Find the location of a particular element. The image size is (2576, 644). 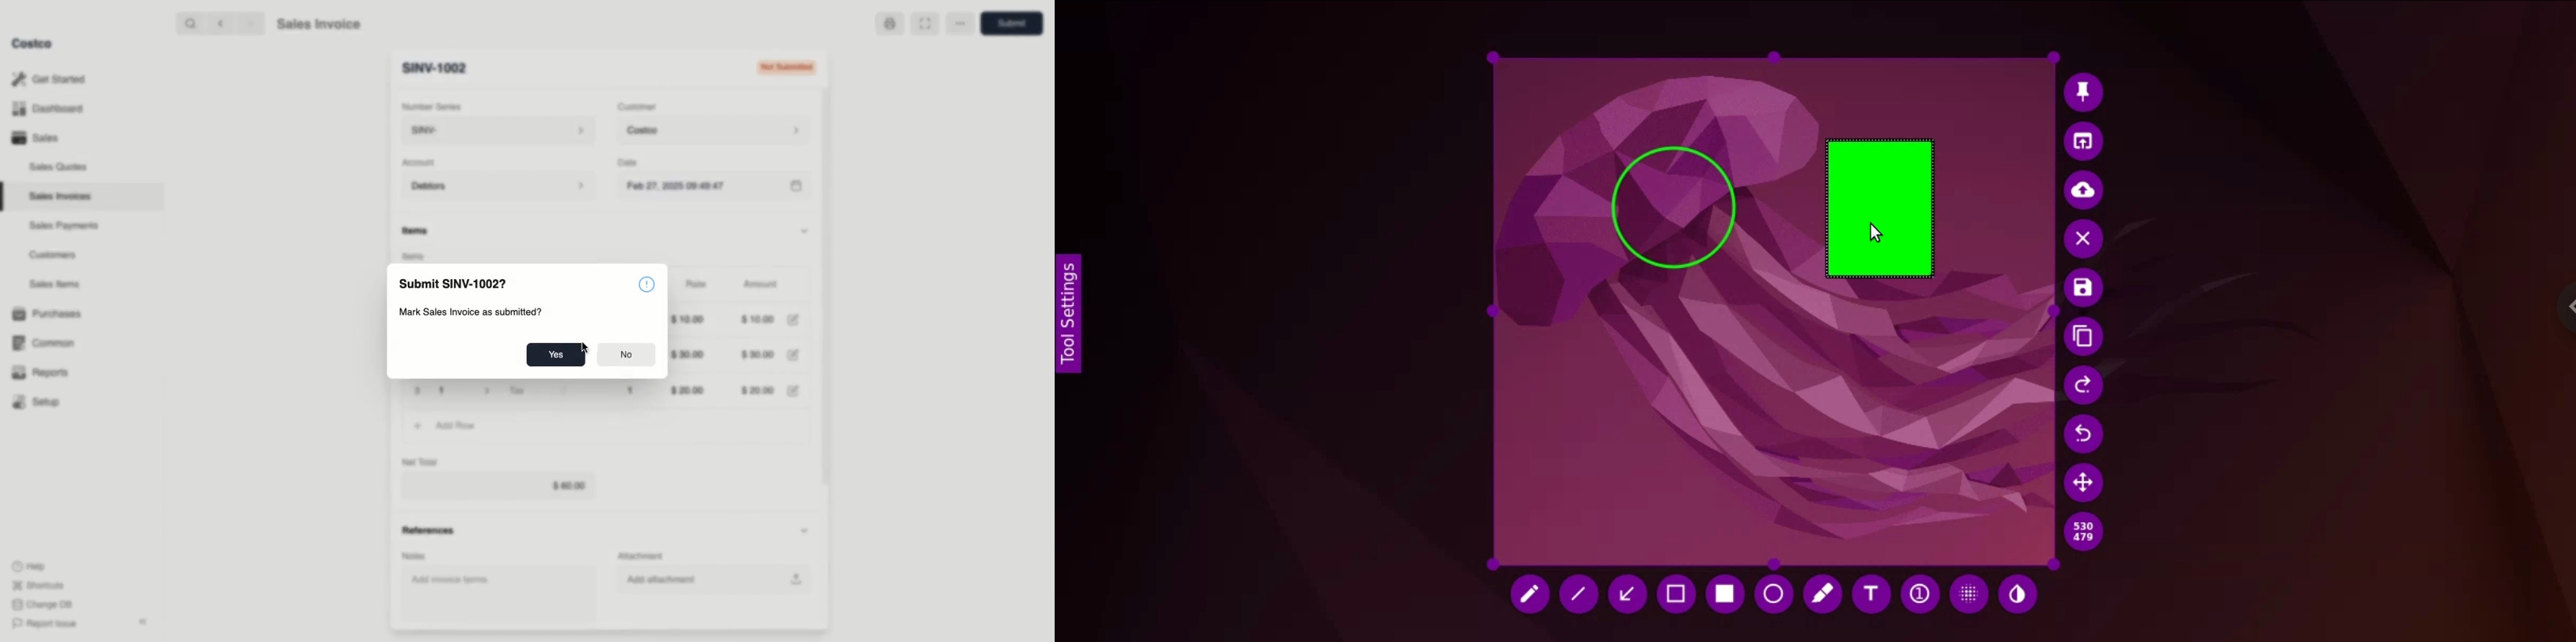

Reports is located at coordinates (38, 372).